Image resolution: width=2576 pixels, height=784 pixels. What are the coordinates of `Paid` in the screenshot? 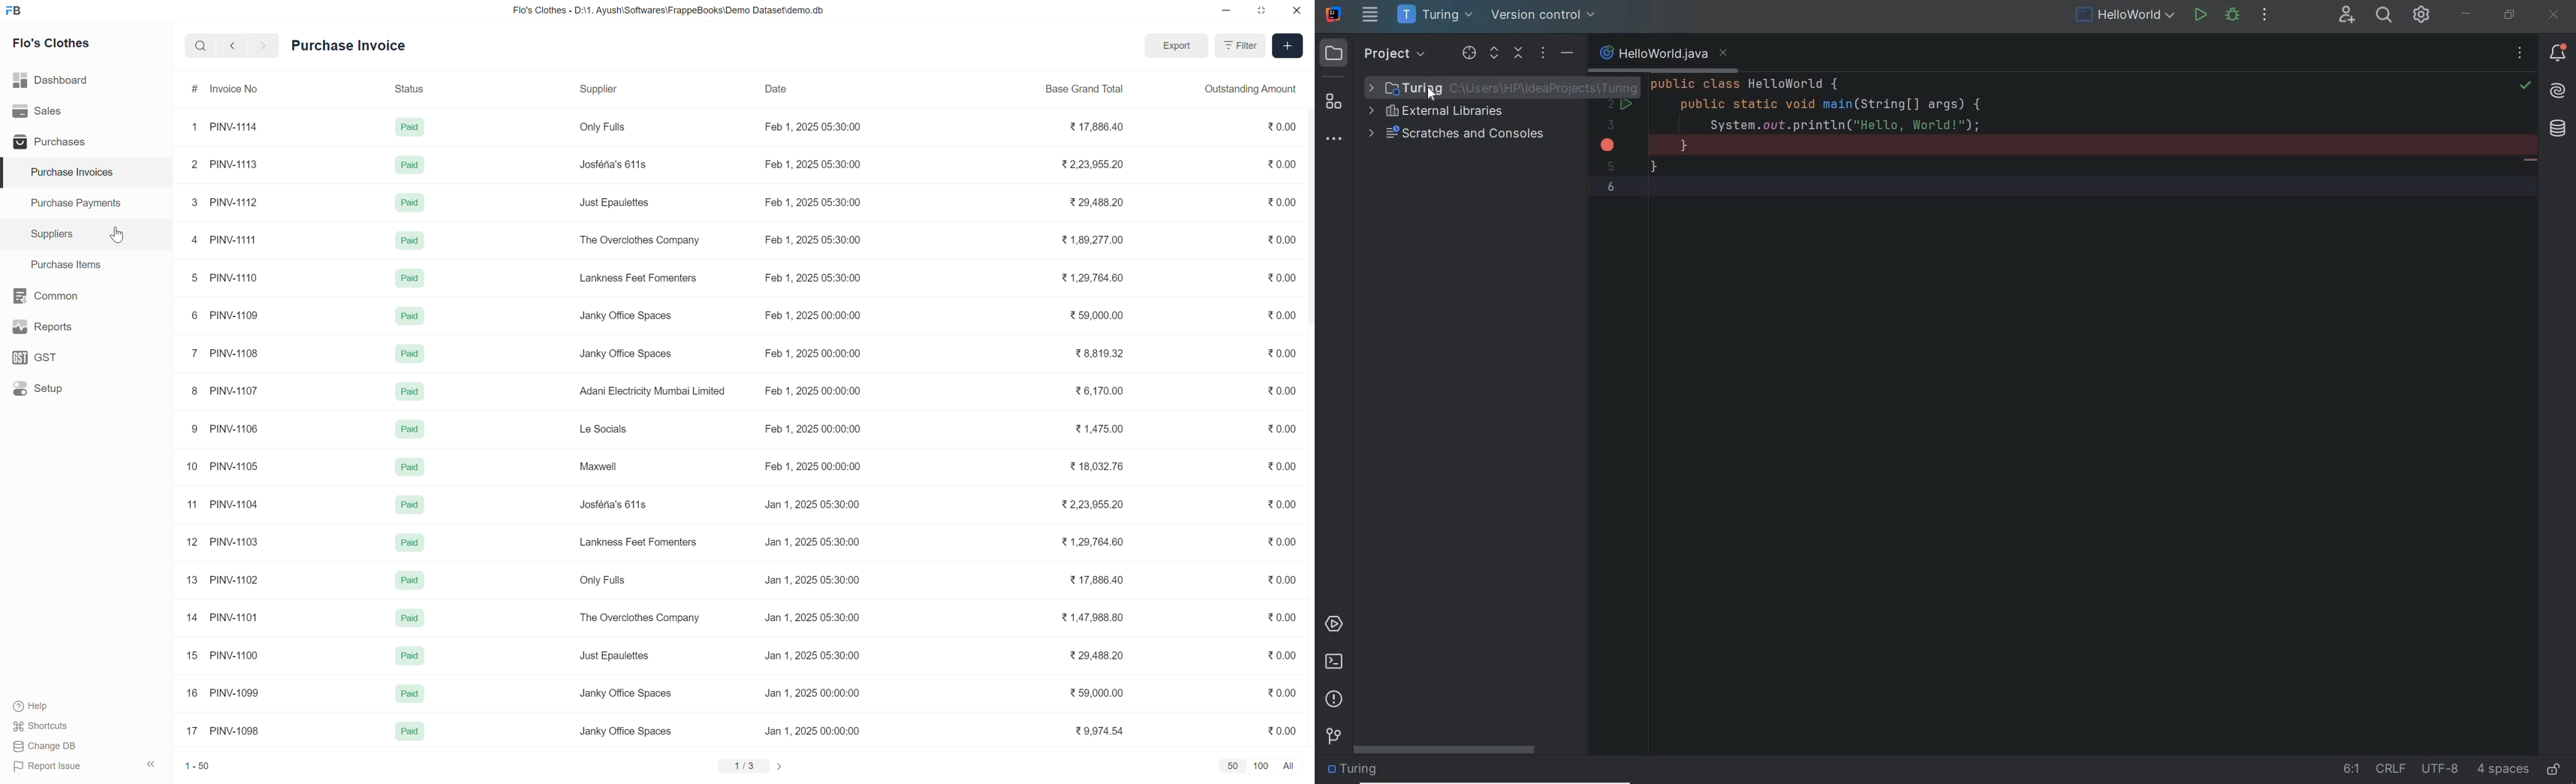 It's located at (409, 429).